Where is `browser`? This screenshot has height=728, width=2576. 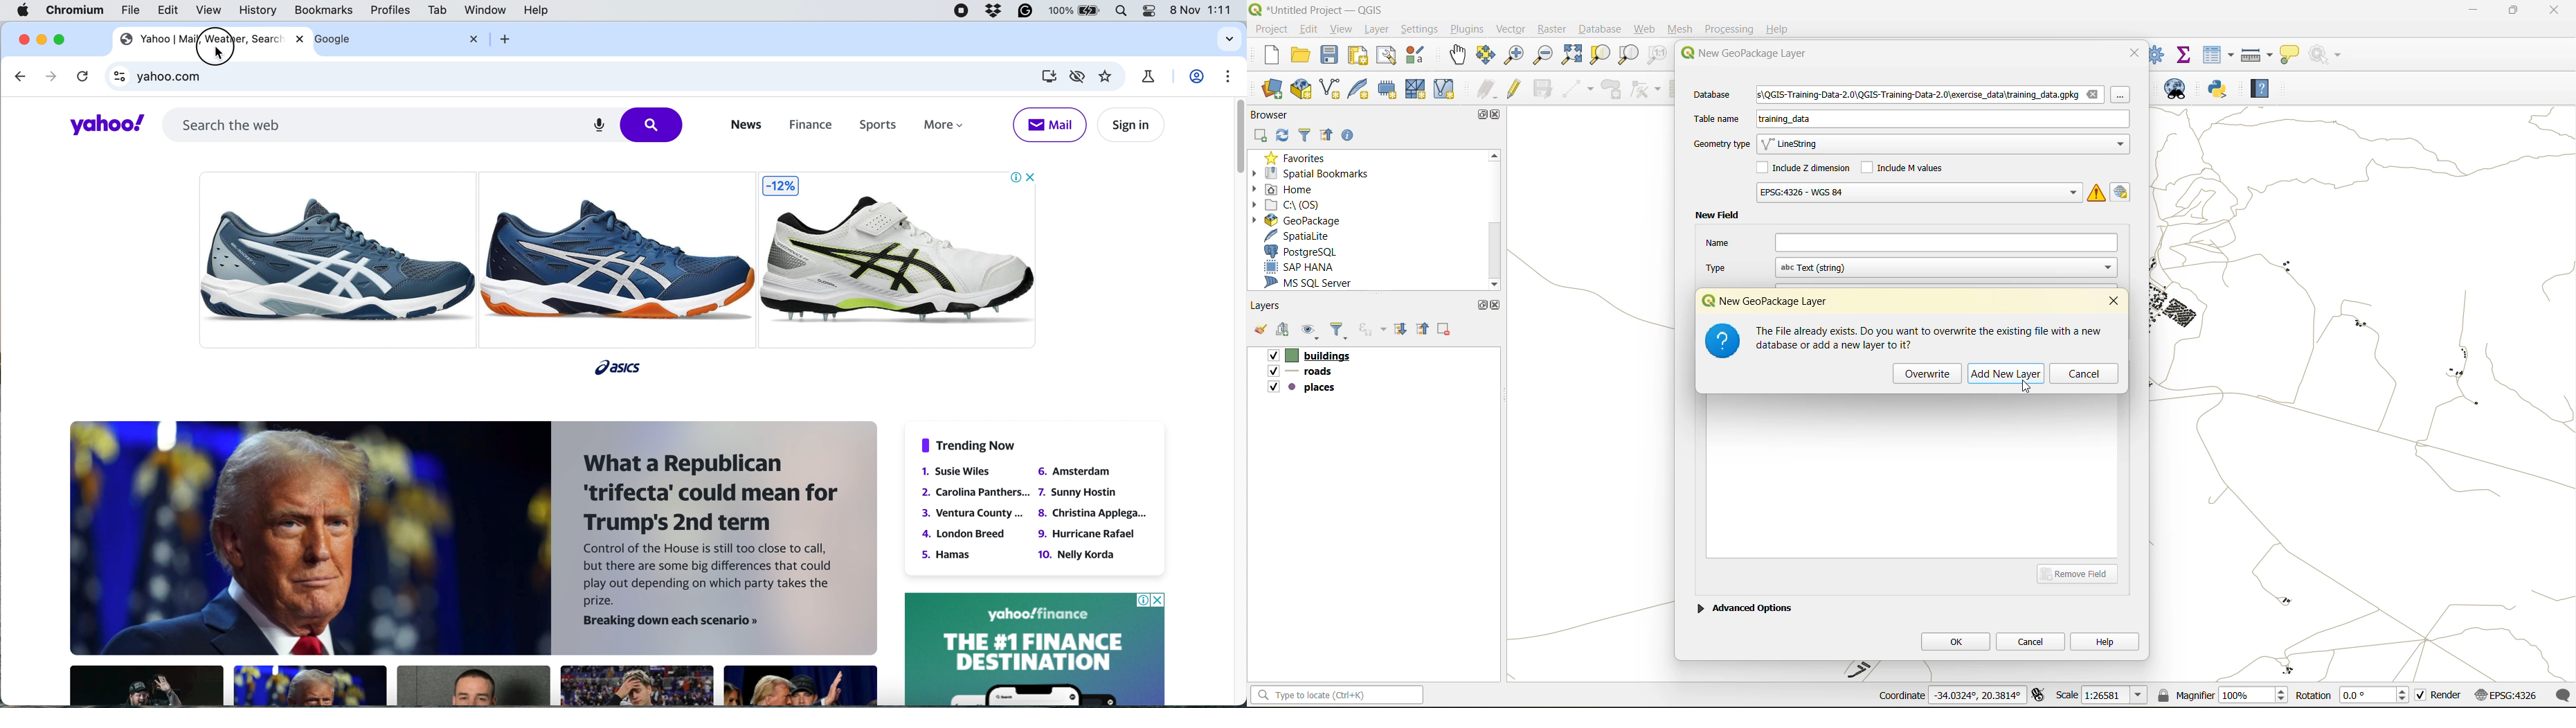
browser is located at coordinates (1275, 114).